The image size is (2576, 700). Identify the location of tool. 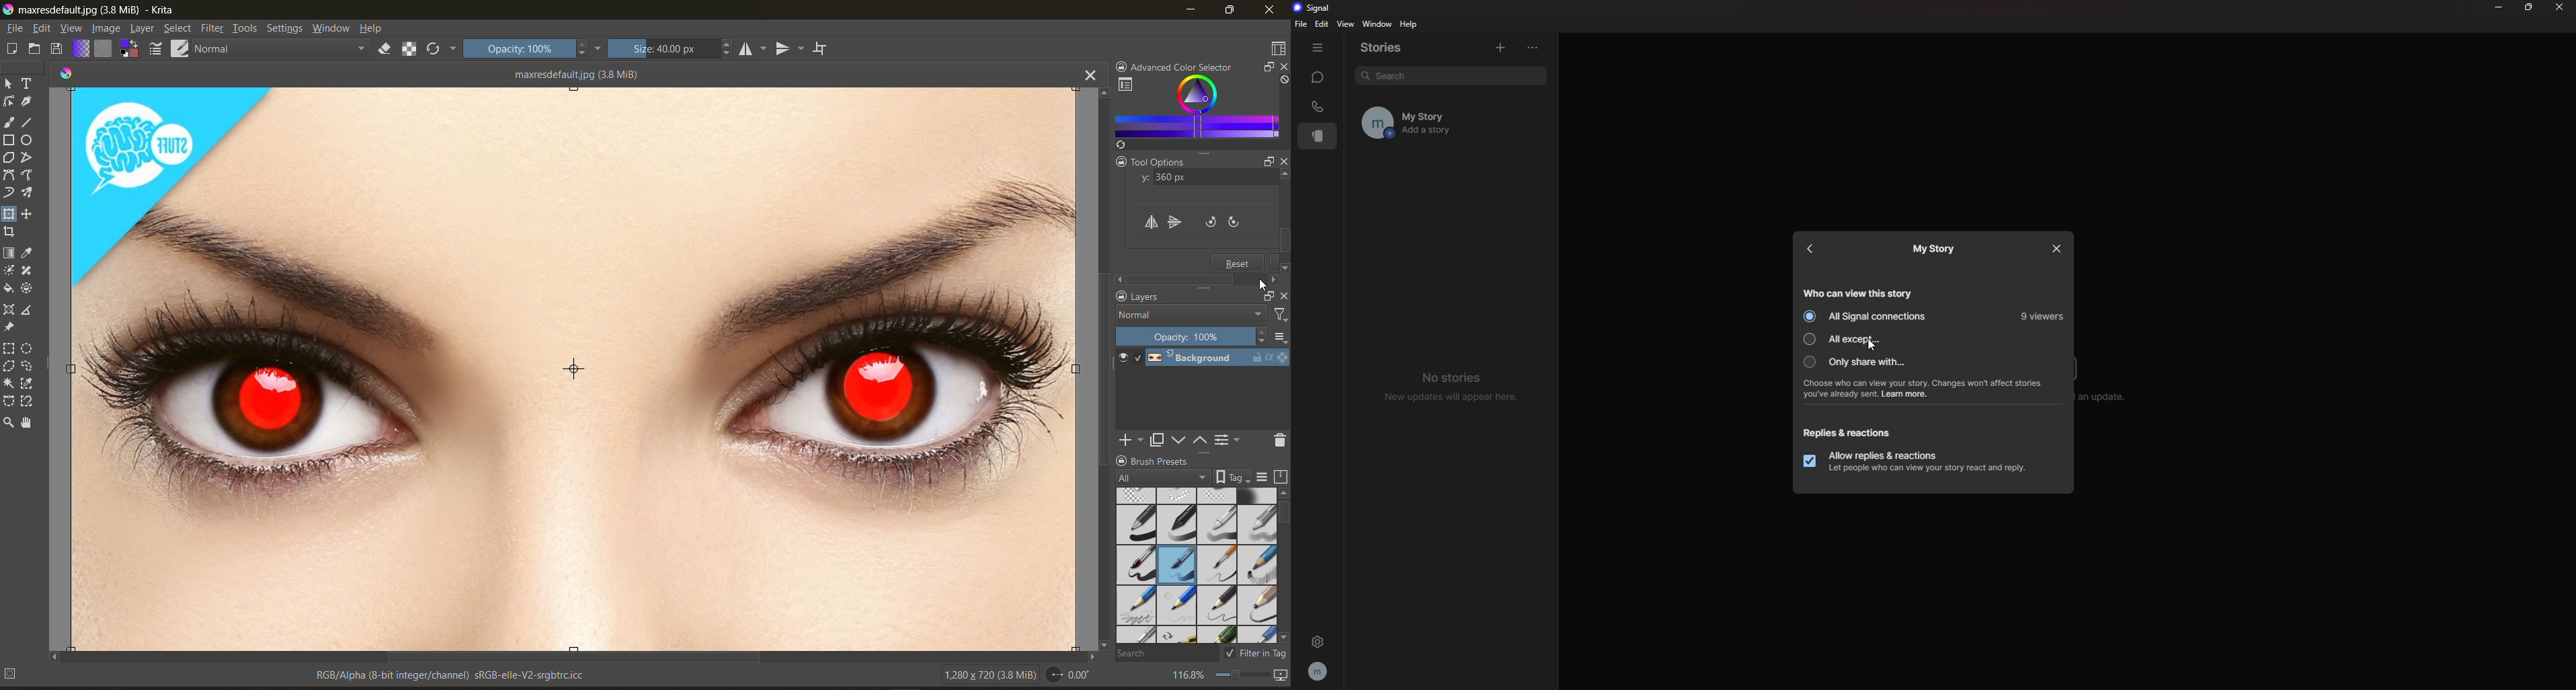
(27, 270).